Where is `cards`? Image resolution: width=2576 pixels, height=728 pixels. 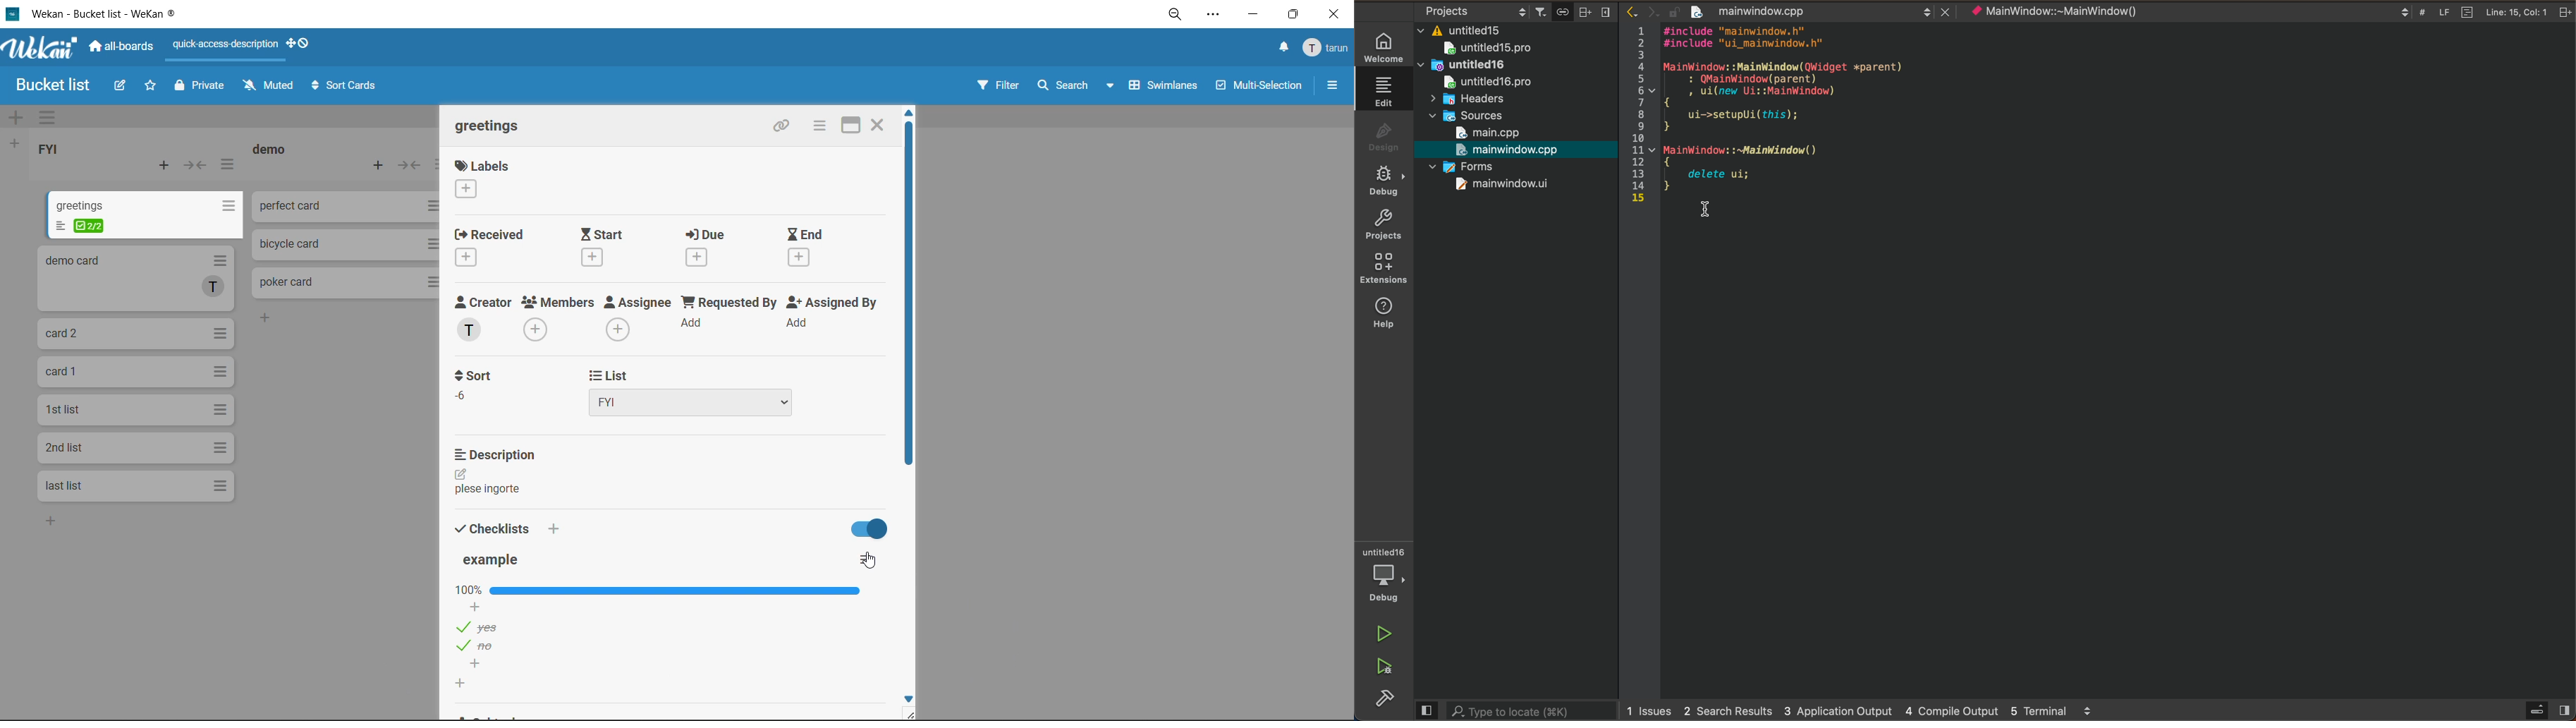
cards is located at coordinates (140, 278).